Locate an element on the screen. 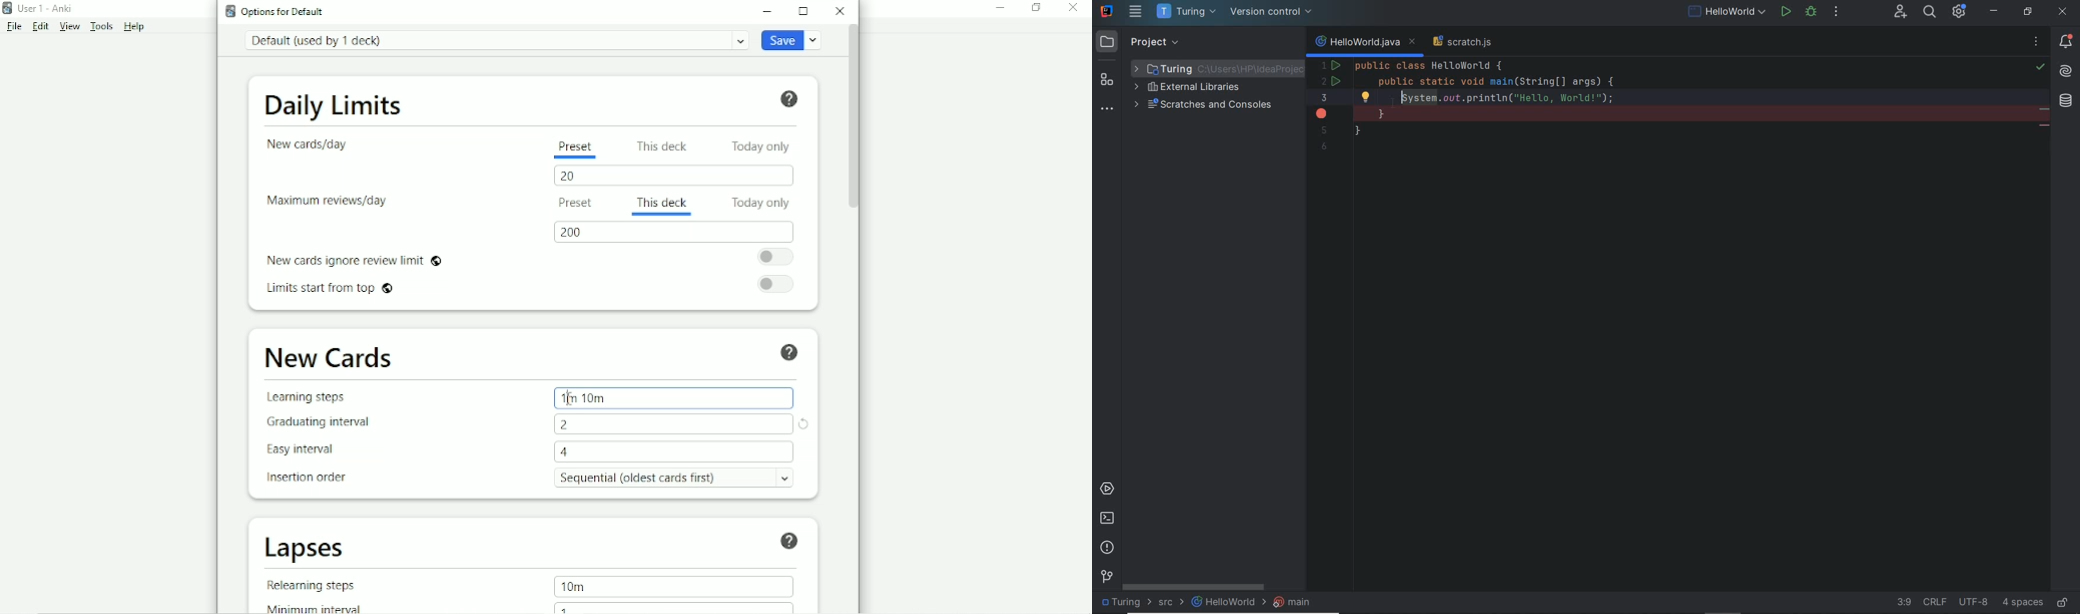  Help is located at coordinates (792, 353).